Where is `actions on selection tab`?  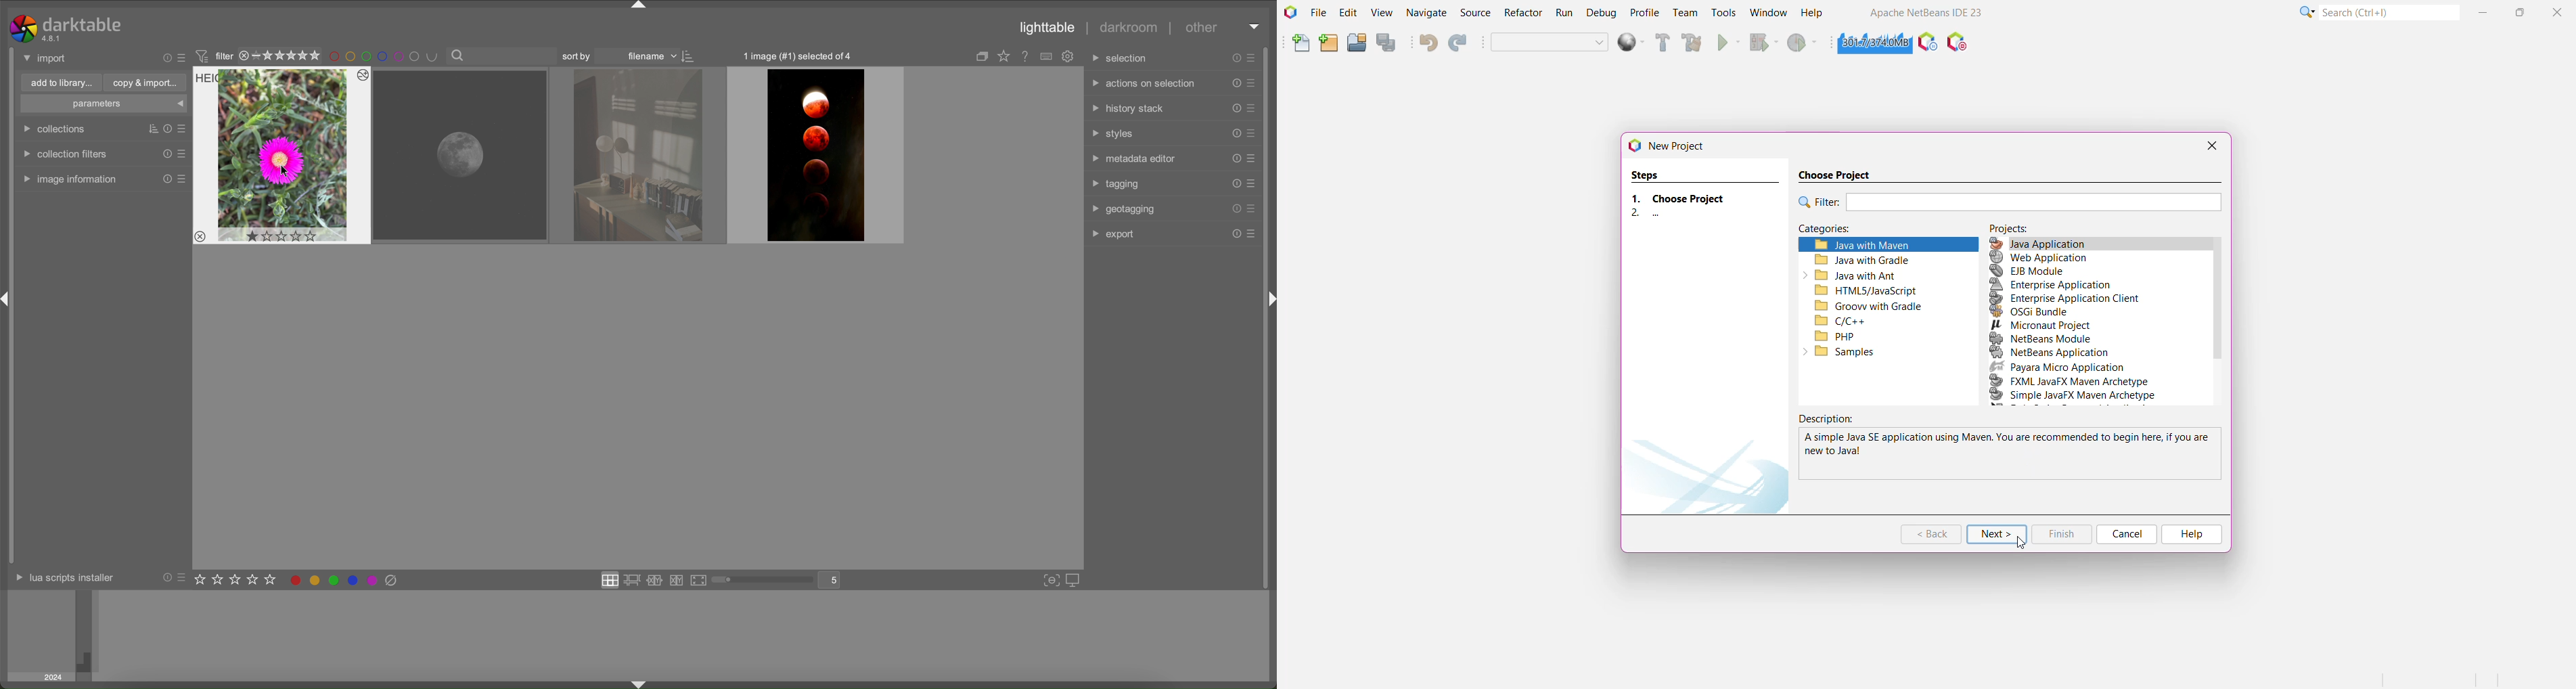 actions on selection tab is located at coordinates (1142, 84).